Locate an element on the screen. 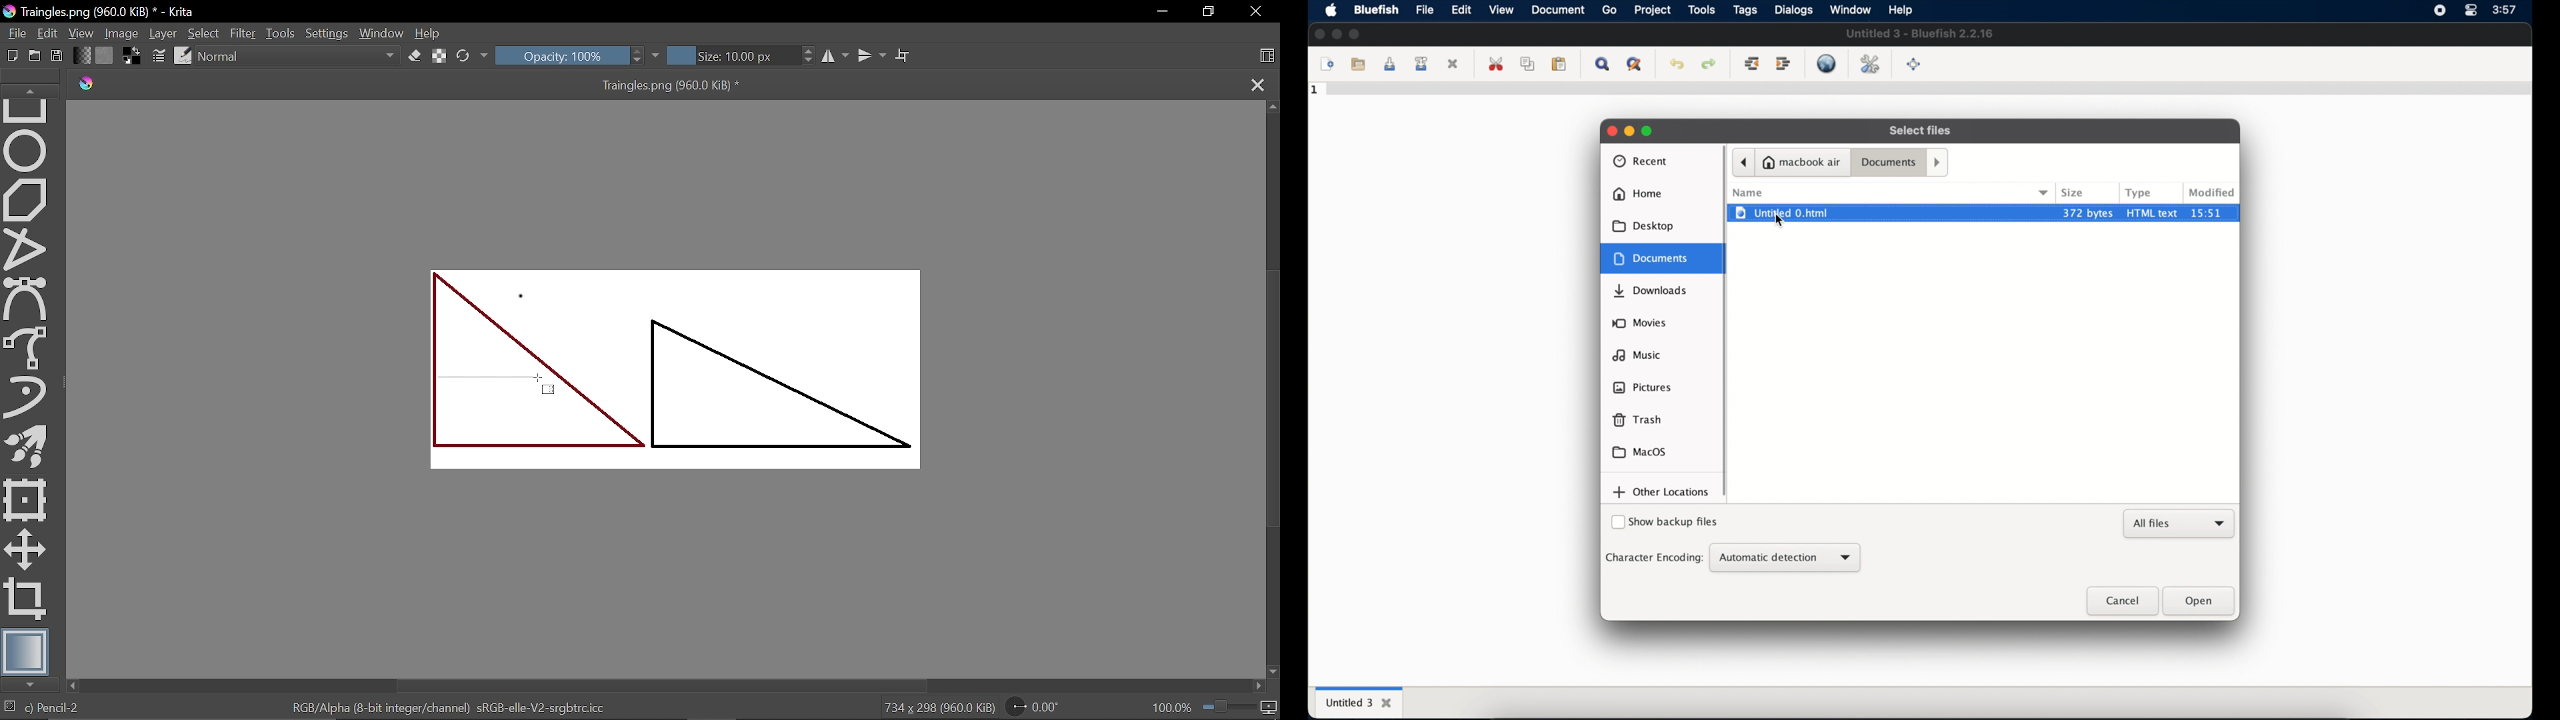 The width and height of the screenshot is (2576, 728). edit preferences is located at coordinates (1869, 63).